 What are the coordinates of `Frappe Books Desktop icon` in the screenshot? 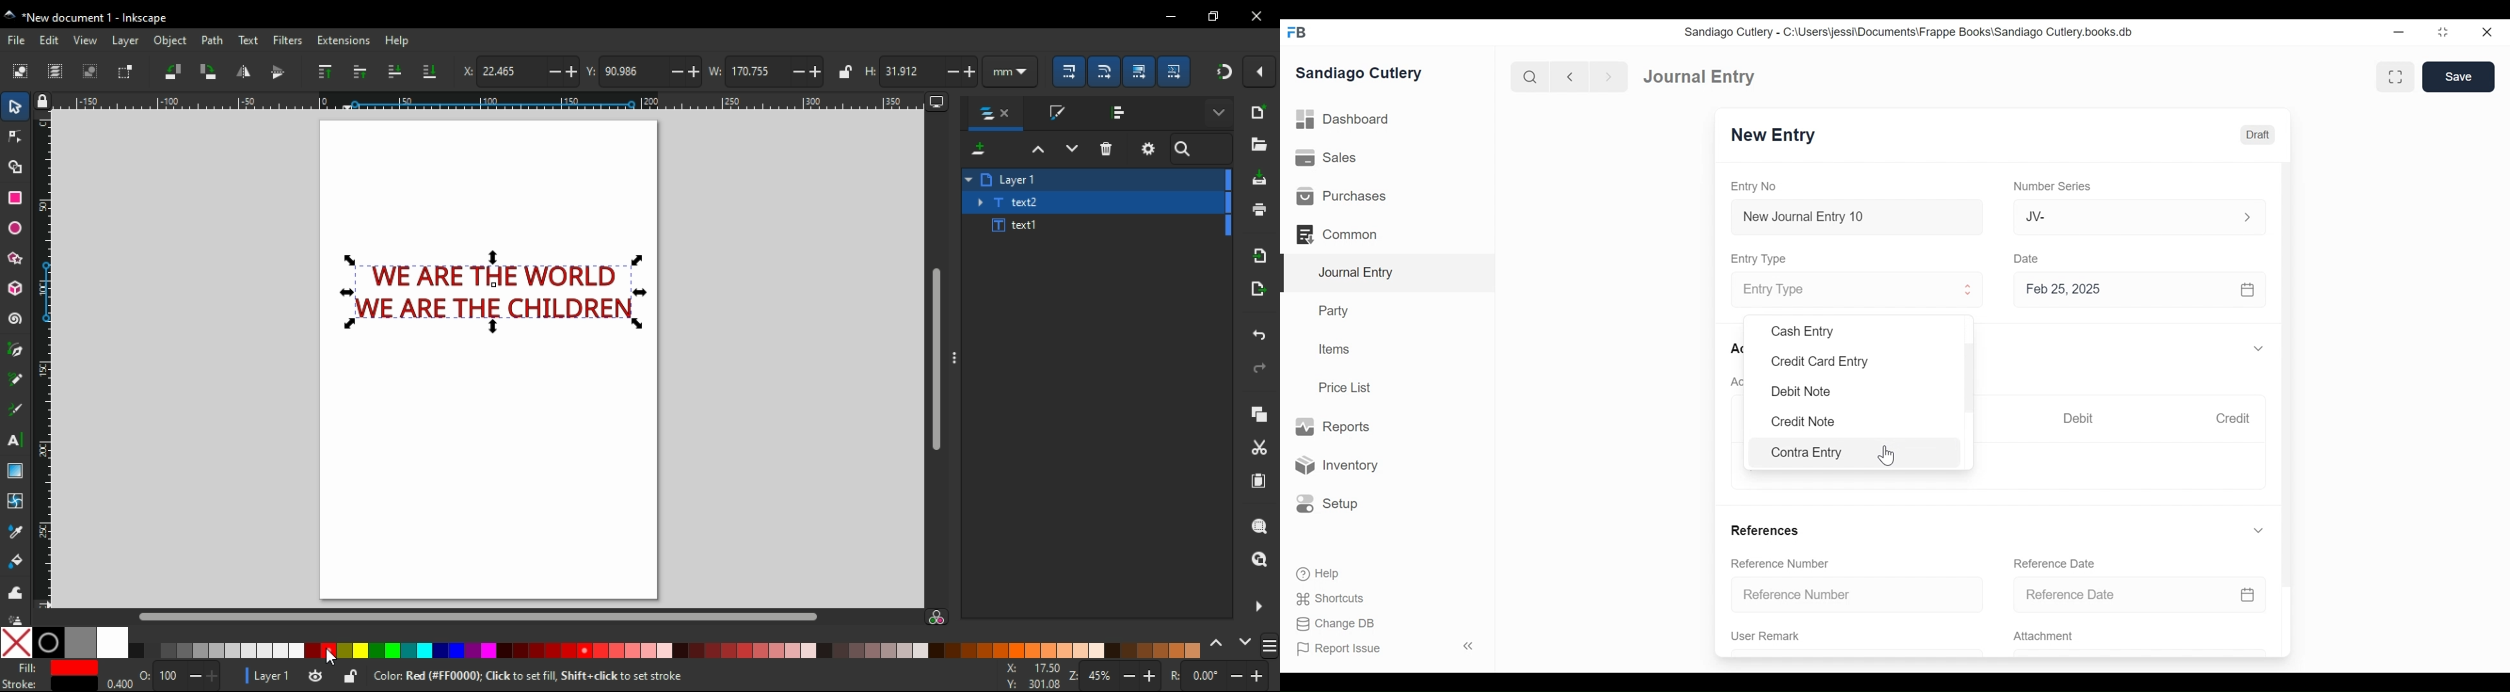 It's located at (1296, 32).